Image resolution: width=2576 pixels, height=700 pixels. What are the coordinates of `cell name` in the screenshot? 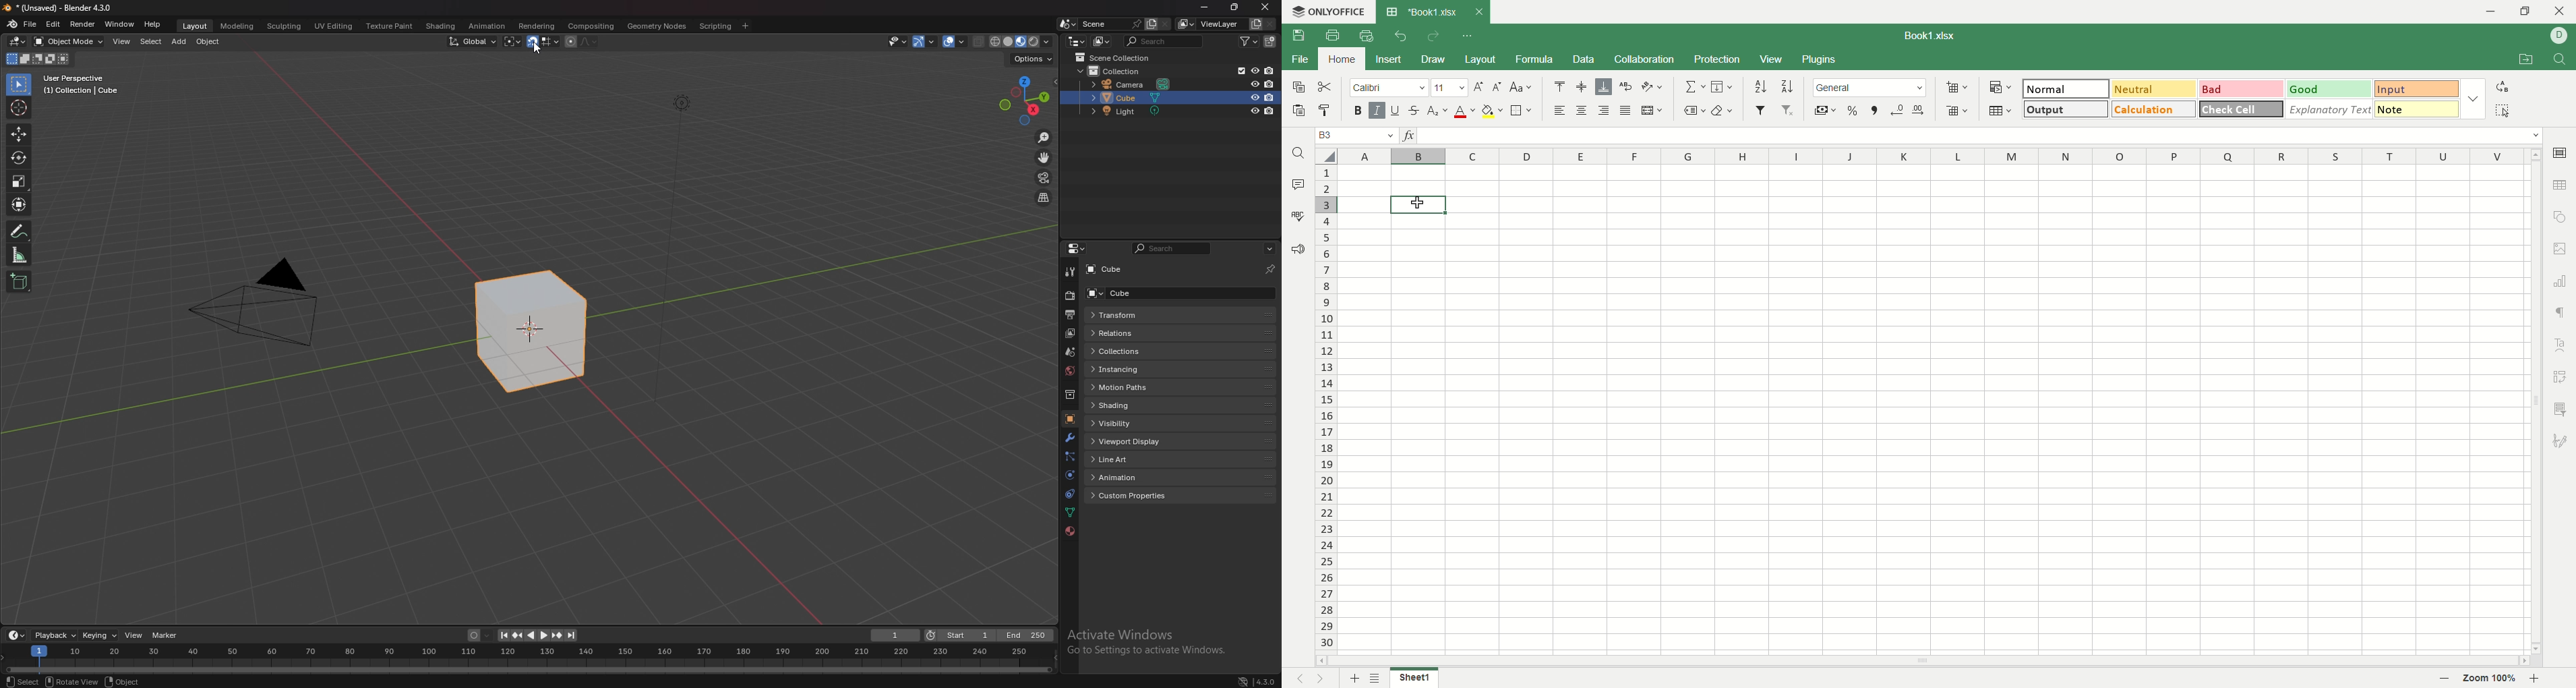 It's located at (1357, 136).